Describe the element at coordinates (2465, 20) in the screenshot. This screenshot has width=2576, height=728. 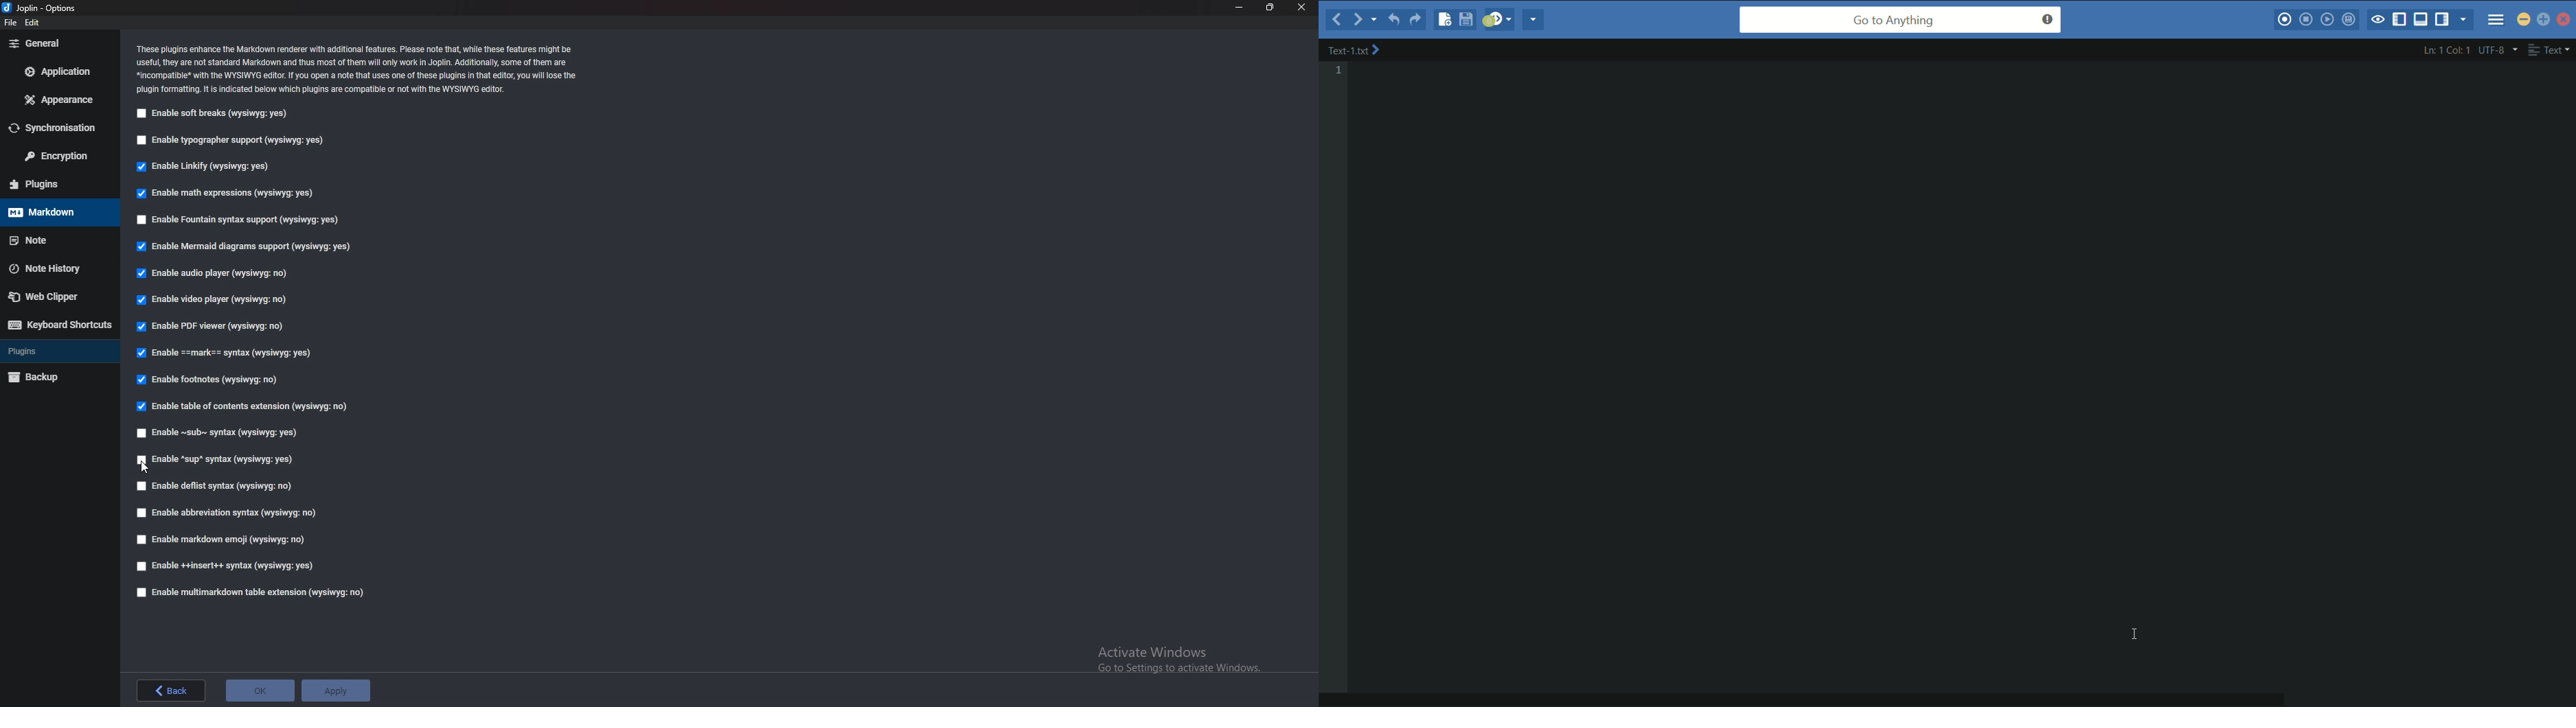
I see `show specific tab/sidebar` at that location.